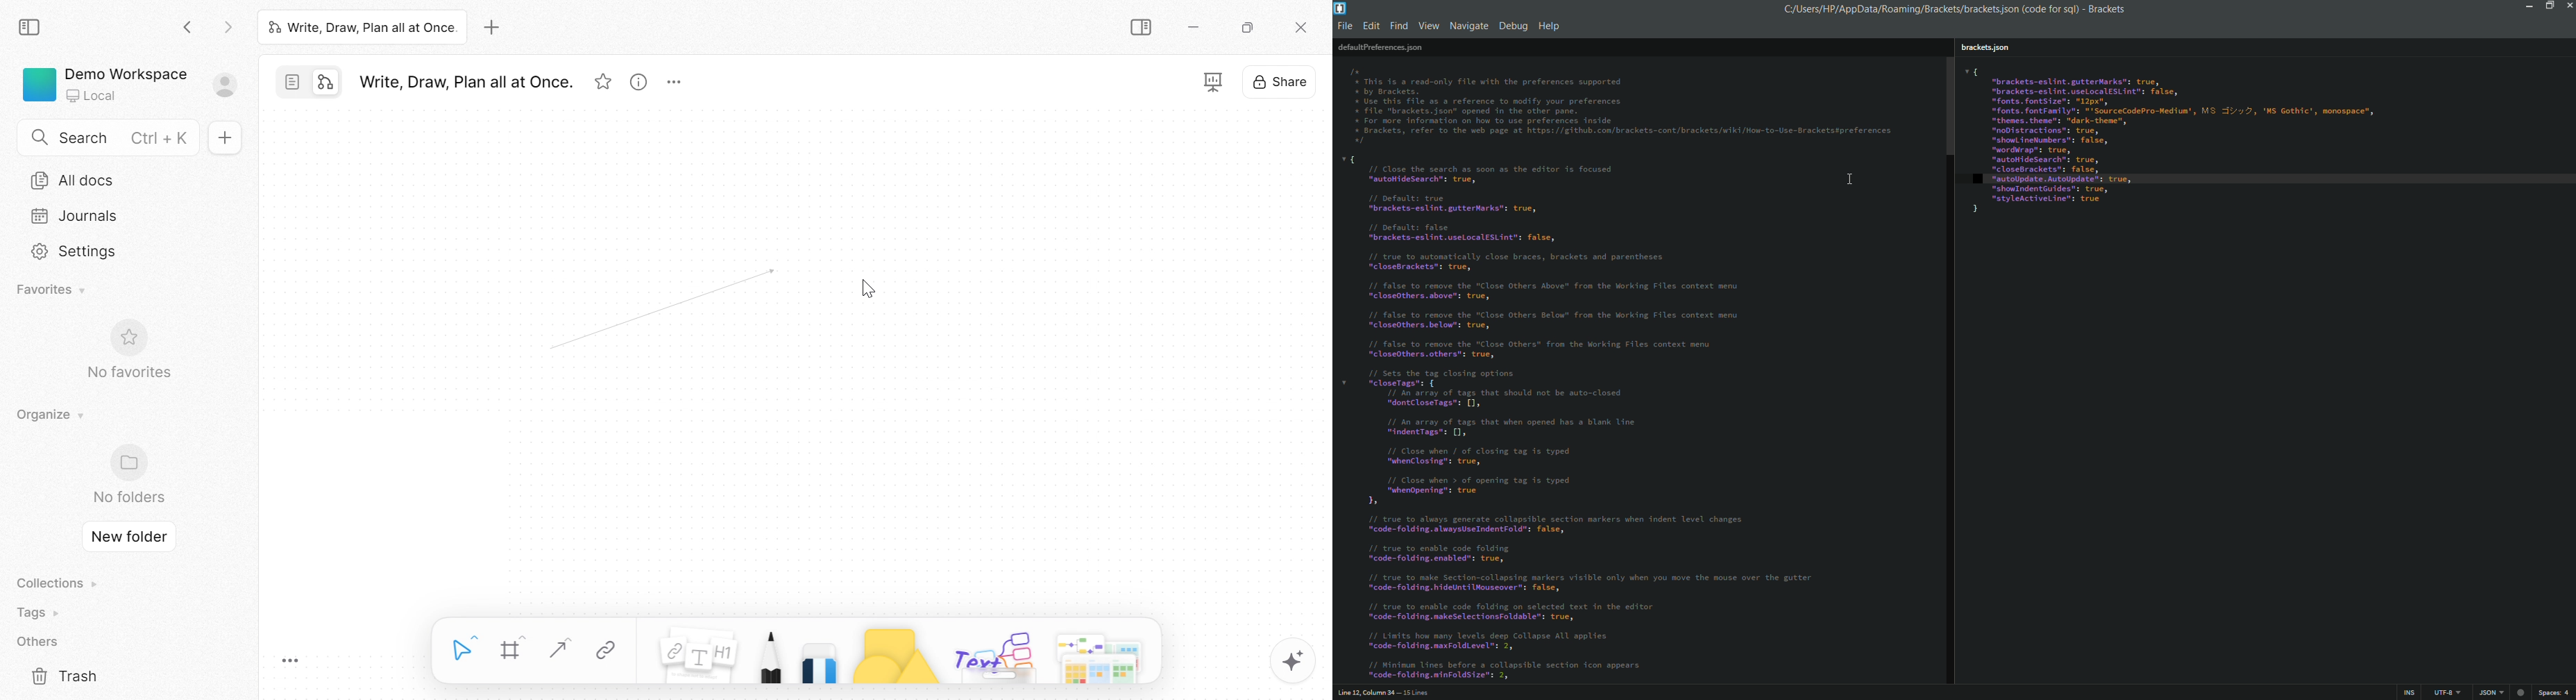 The image size is (2576, 700). What do you see at coordinates (41, 612) in the screenshot?
I see `Tags` at bounding box center [41, 612].